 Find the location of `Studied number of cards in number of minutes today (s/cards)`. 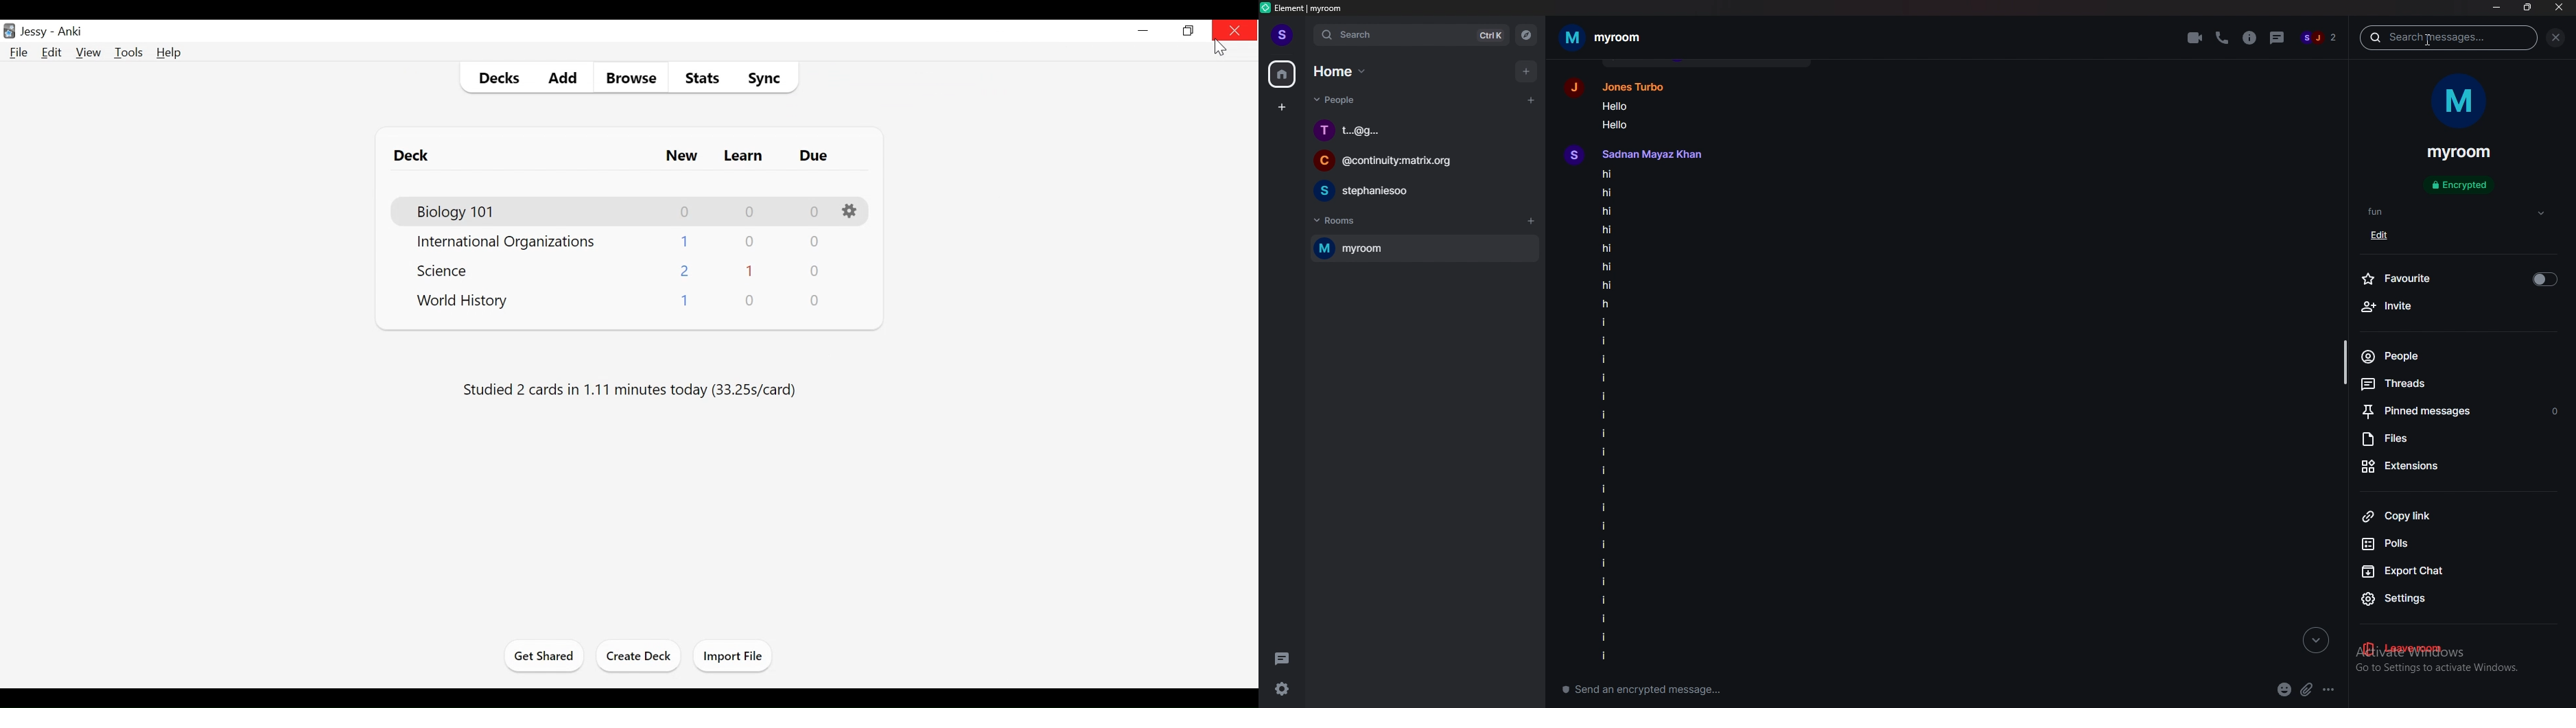

Studied number of cards in number of minutes today (s/cards) is located at coordinates (631, 389).